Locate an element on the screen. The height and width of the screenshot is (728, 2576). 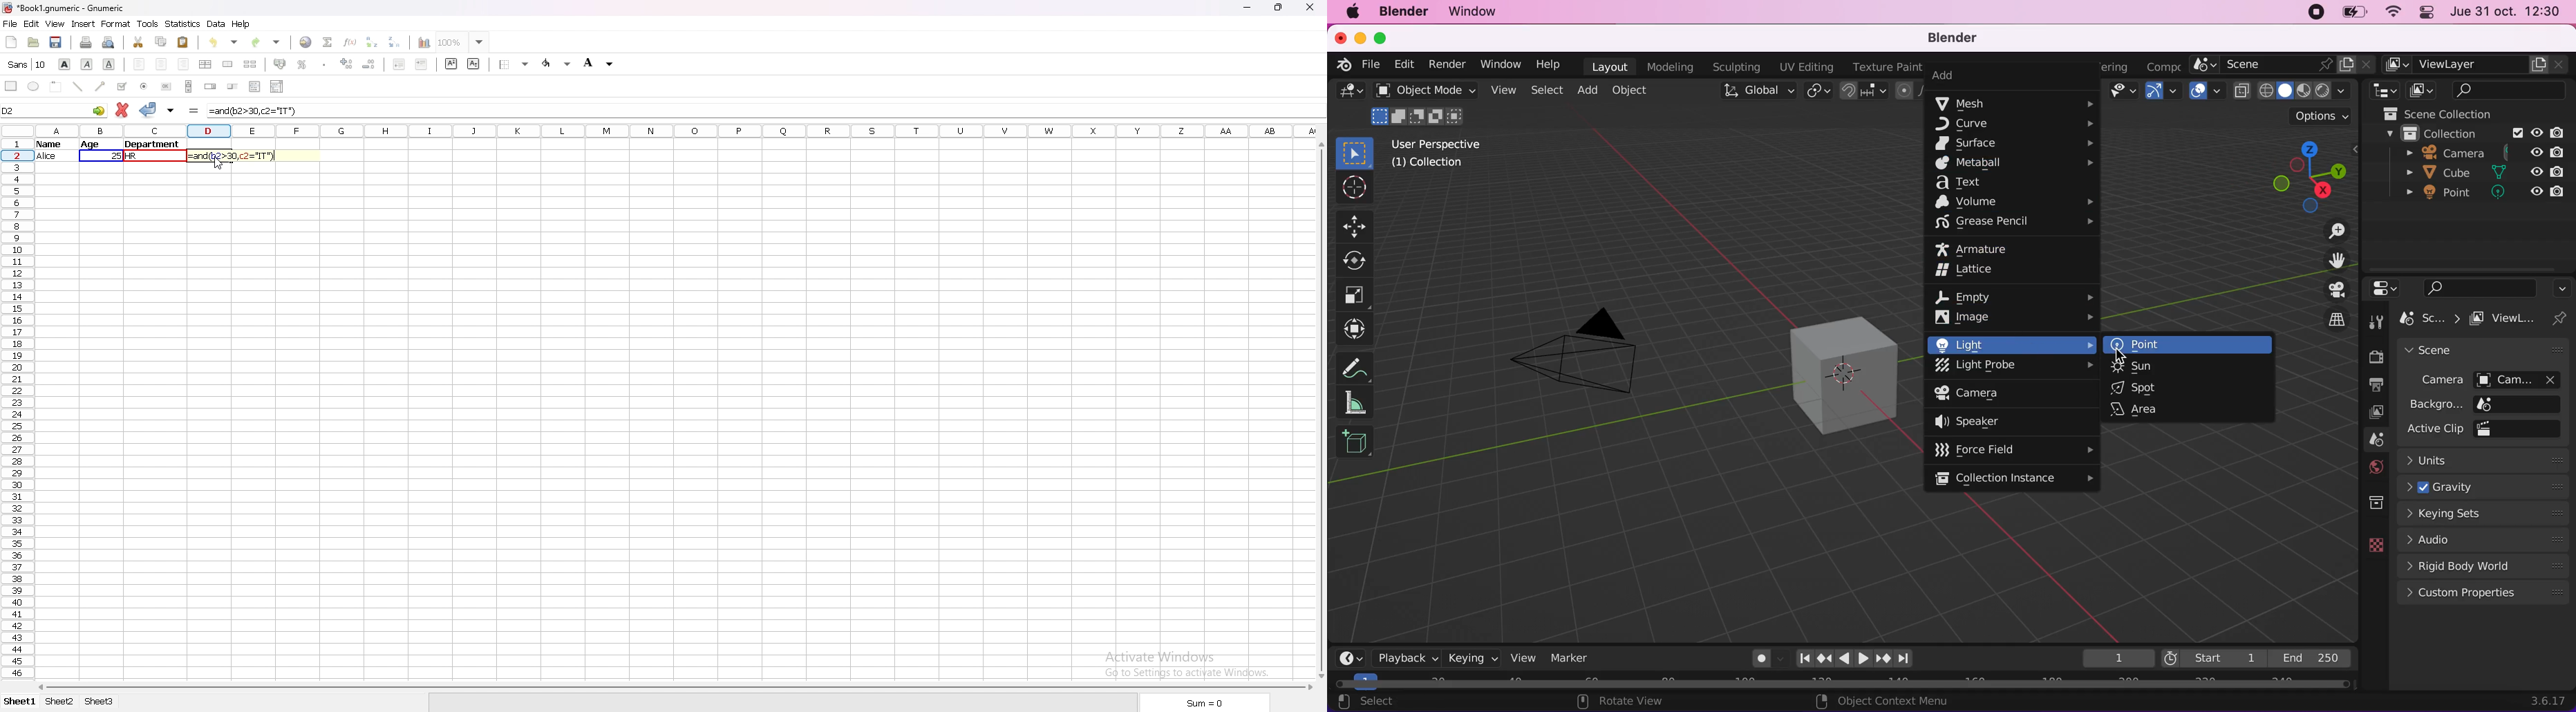
tools is located at coordinates (149, 24).